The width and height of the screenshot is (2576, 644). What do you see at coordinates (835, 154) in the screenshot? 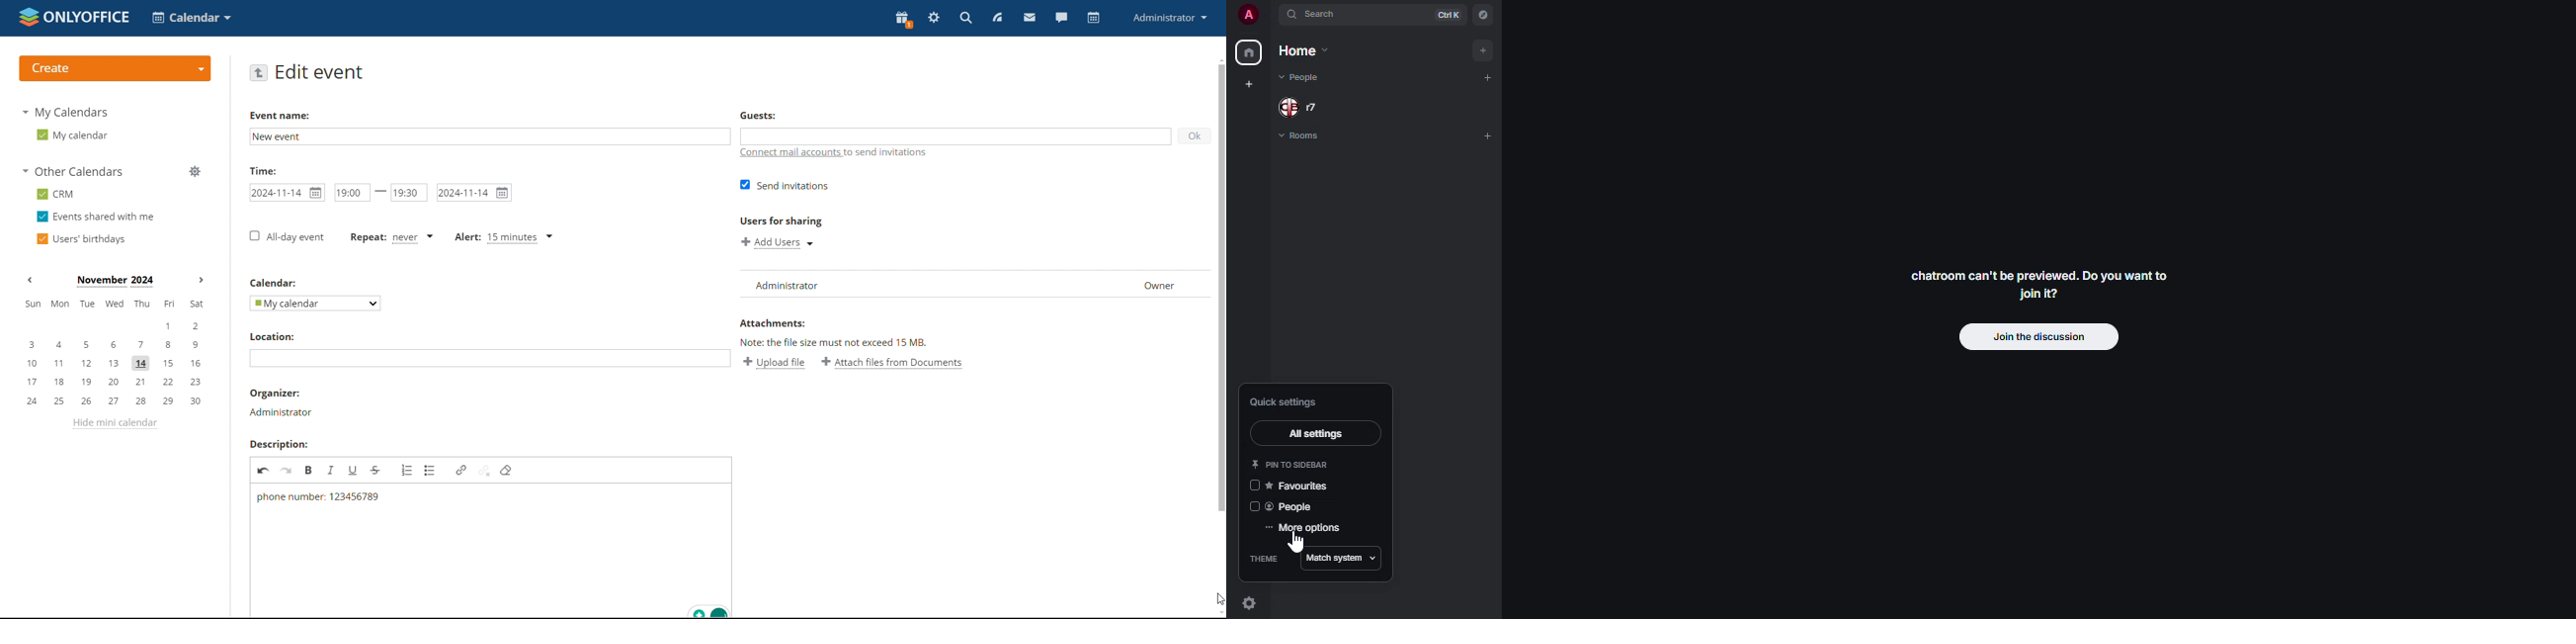
I see `connect mail accounts` at bounding box center [835, 154].